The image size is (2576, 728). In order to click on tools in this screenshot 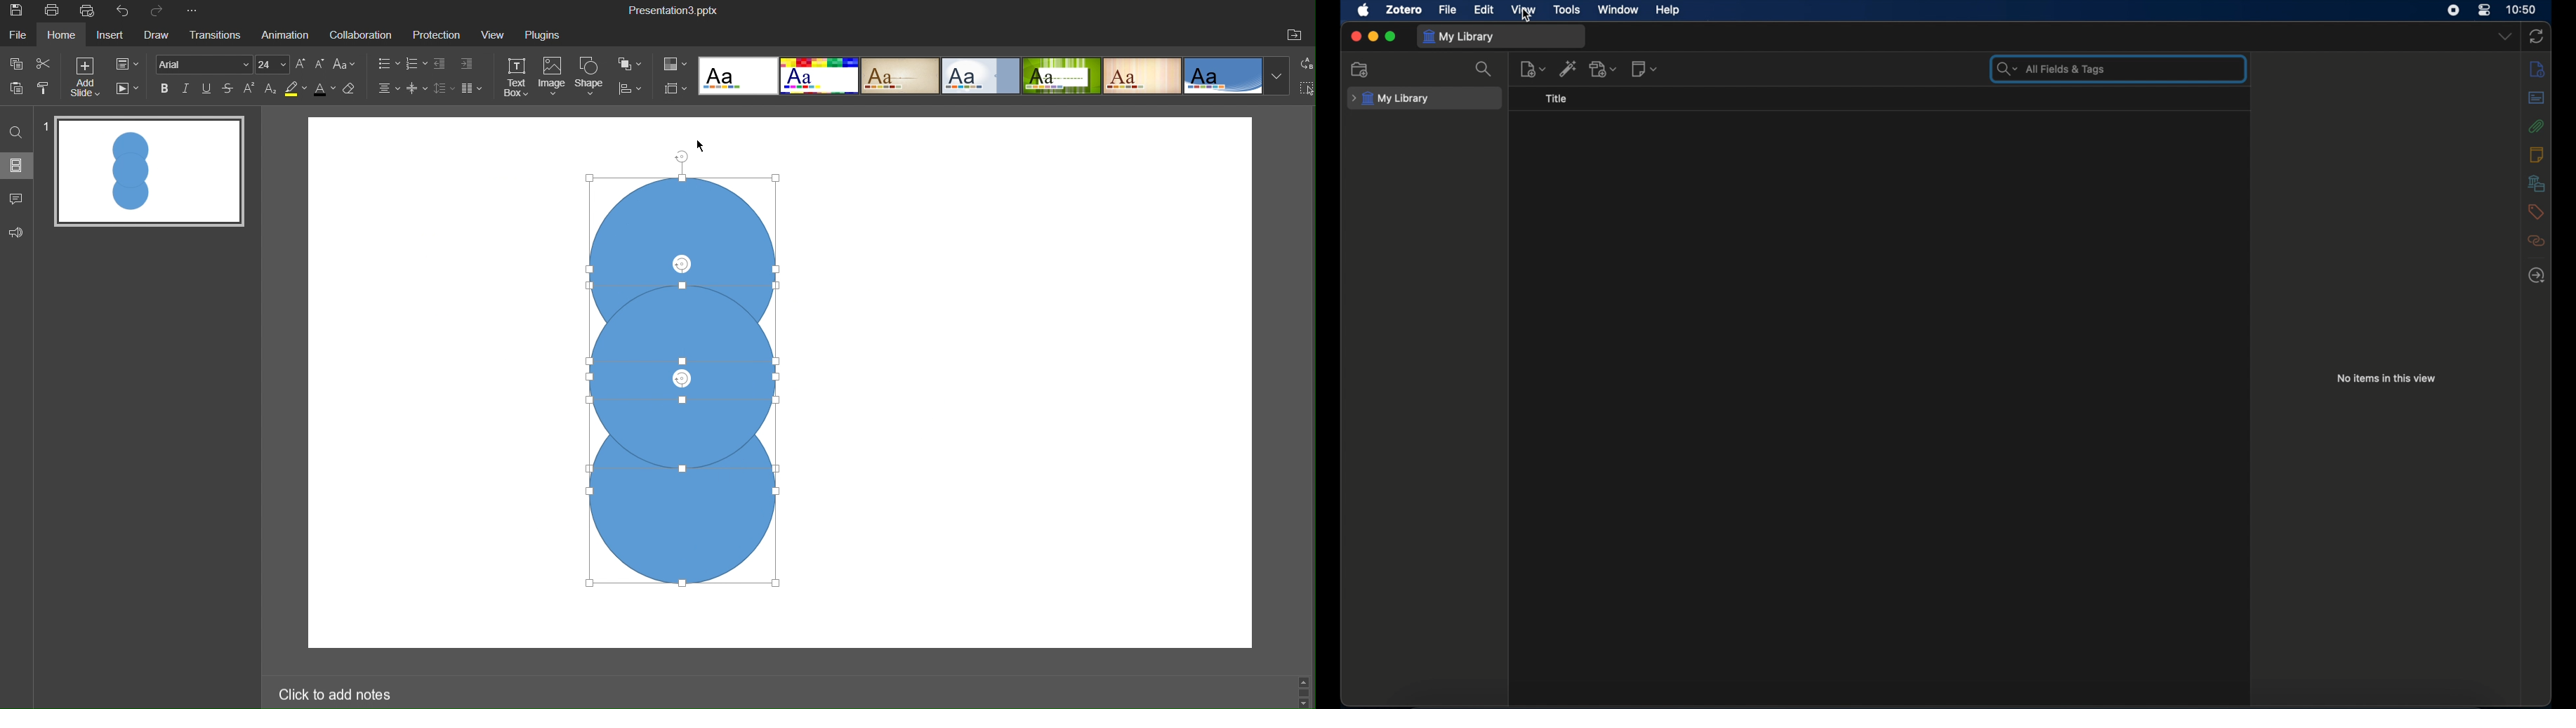, I will do `click(1567, 11)`.